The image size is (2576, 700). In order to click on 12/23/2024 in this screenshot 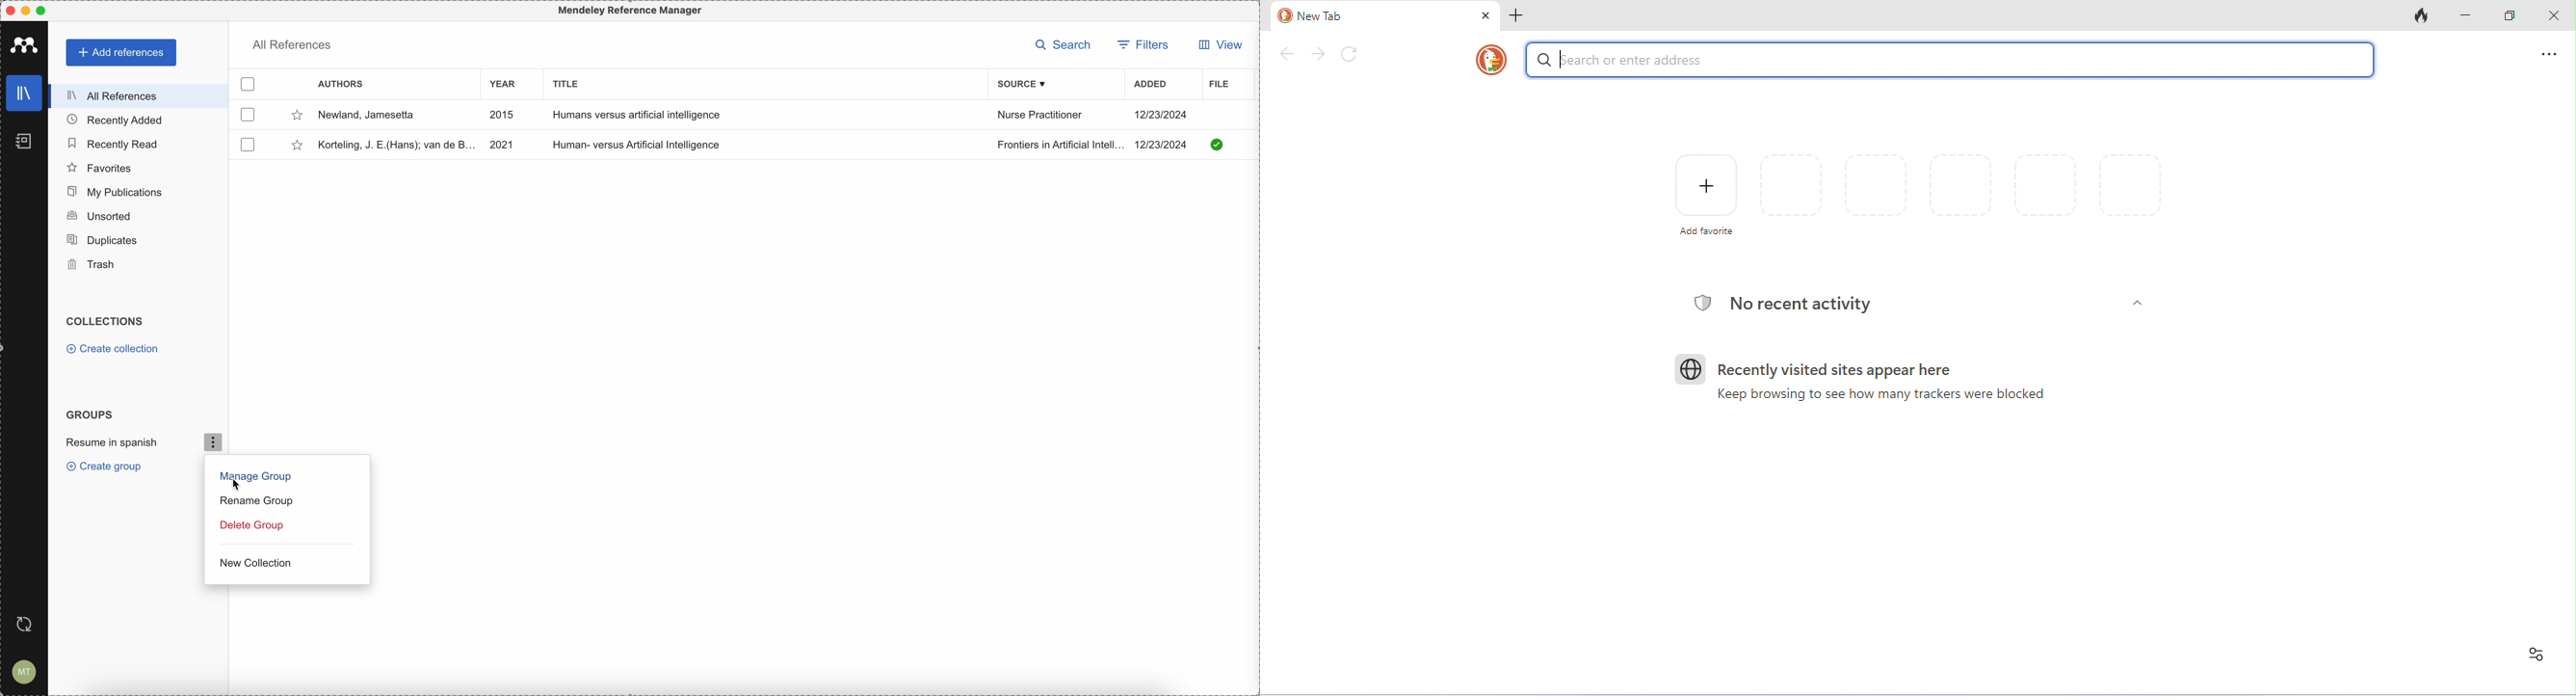, I will do `click(1162, 114)`.